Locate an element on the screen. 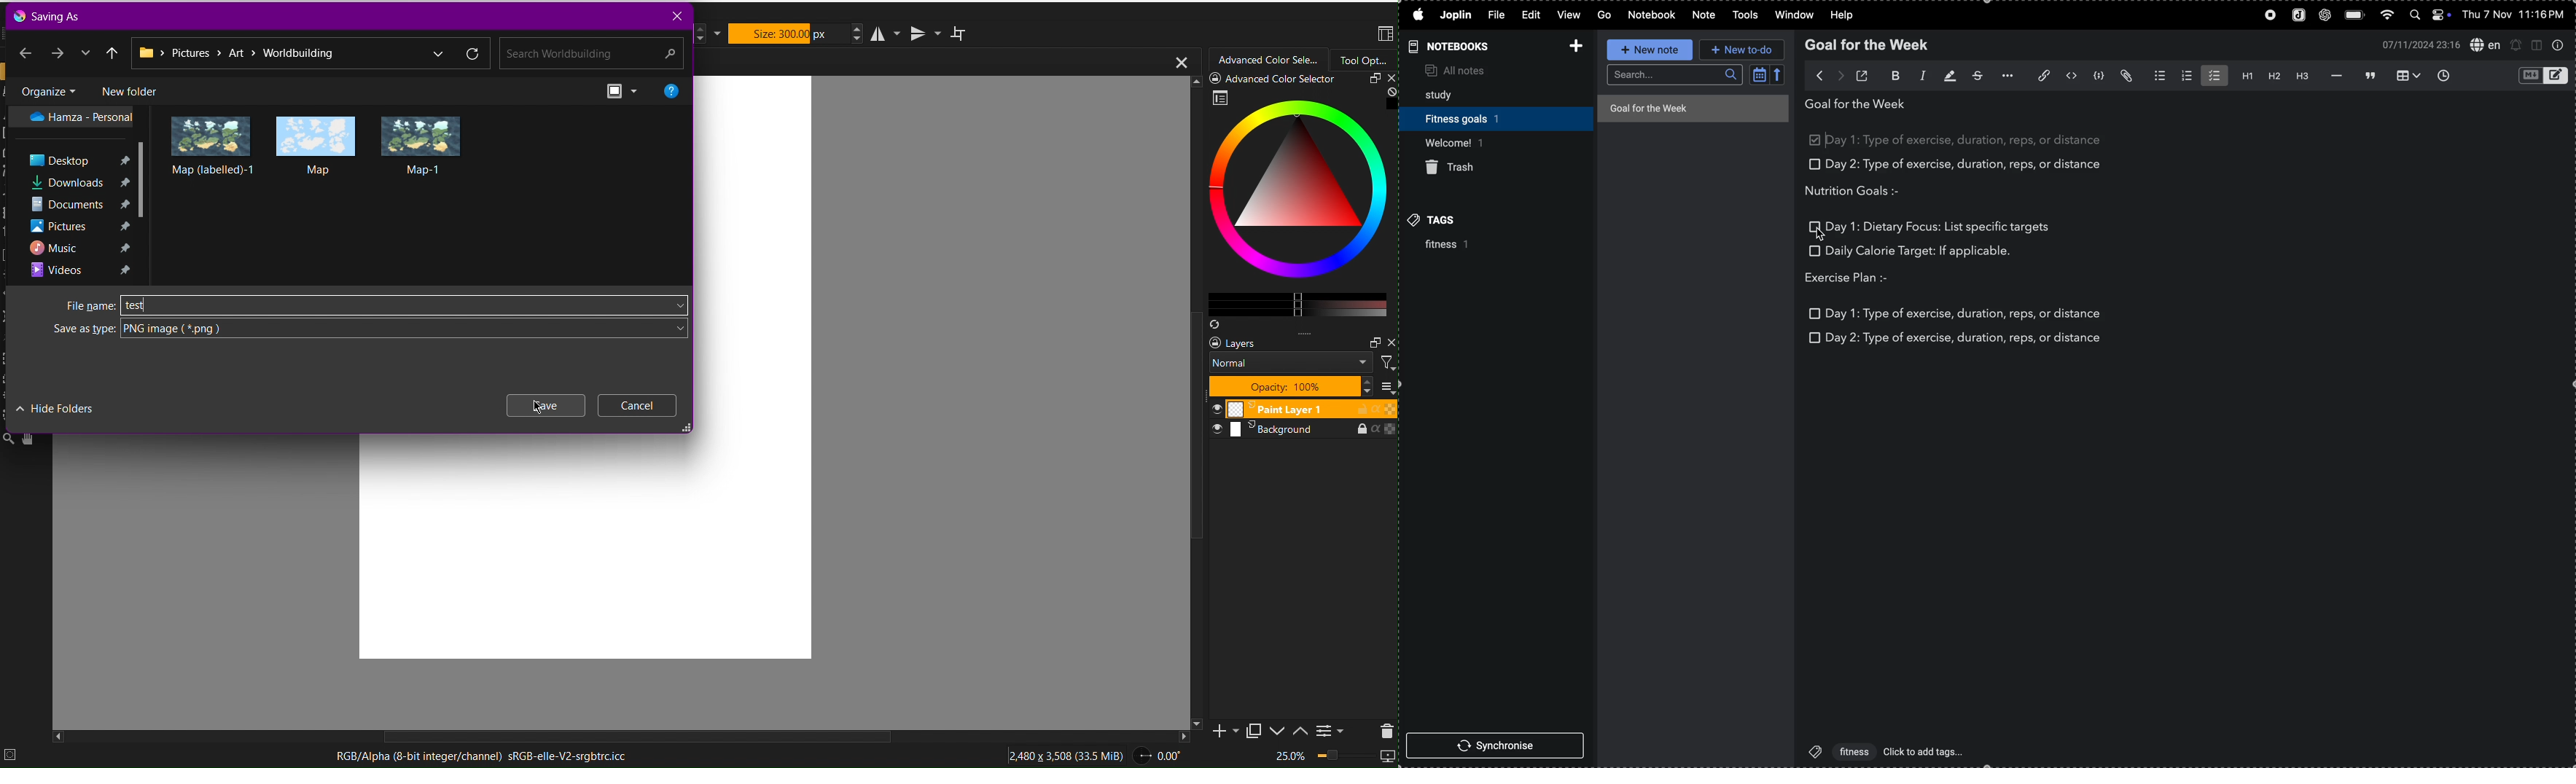 Image resolution: width=2576 pixels, height=784 pixels. toggle external editing is located at coordinates (1865, 74).